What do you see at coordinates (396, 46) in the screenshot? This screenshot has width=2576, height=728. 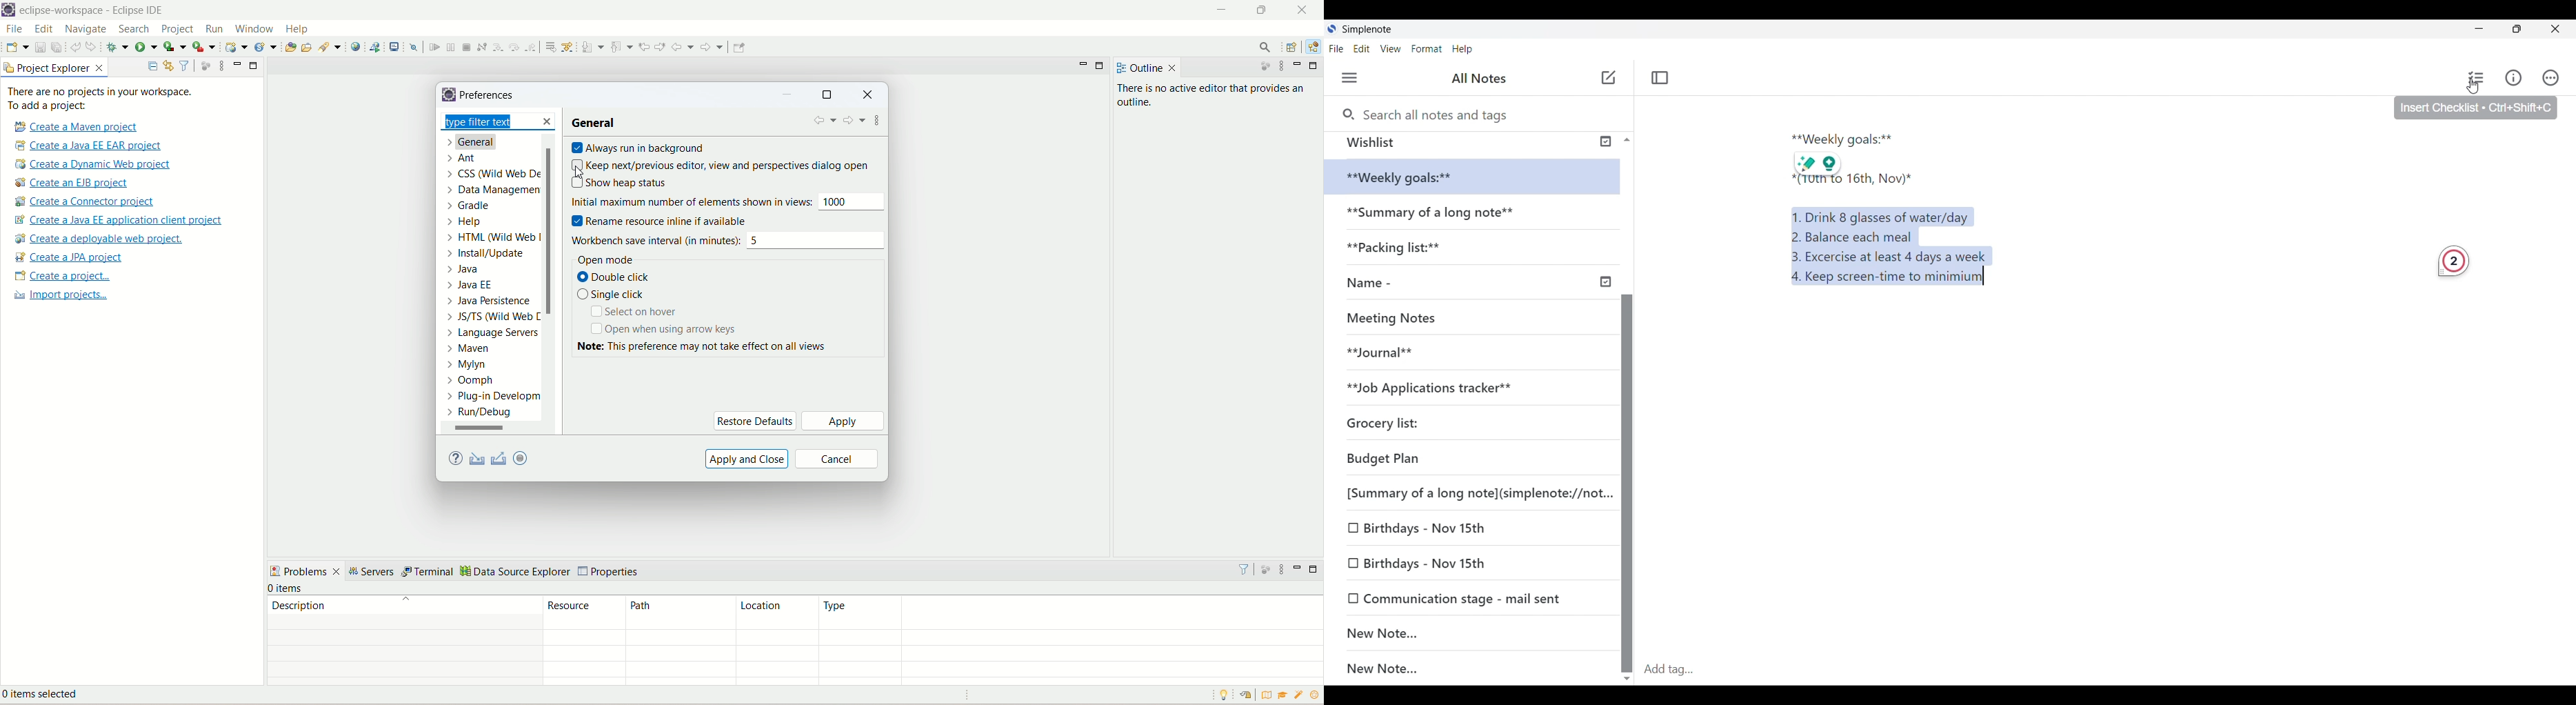 I see `open a terminal` at bounding box center [396, 46].